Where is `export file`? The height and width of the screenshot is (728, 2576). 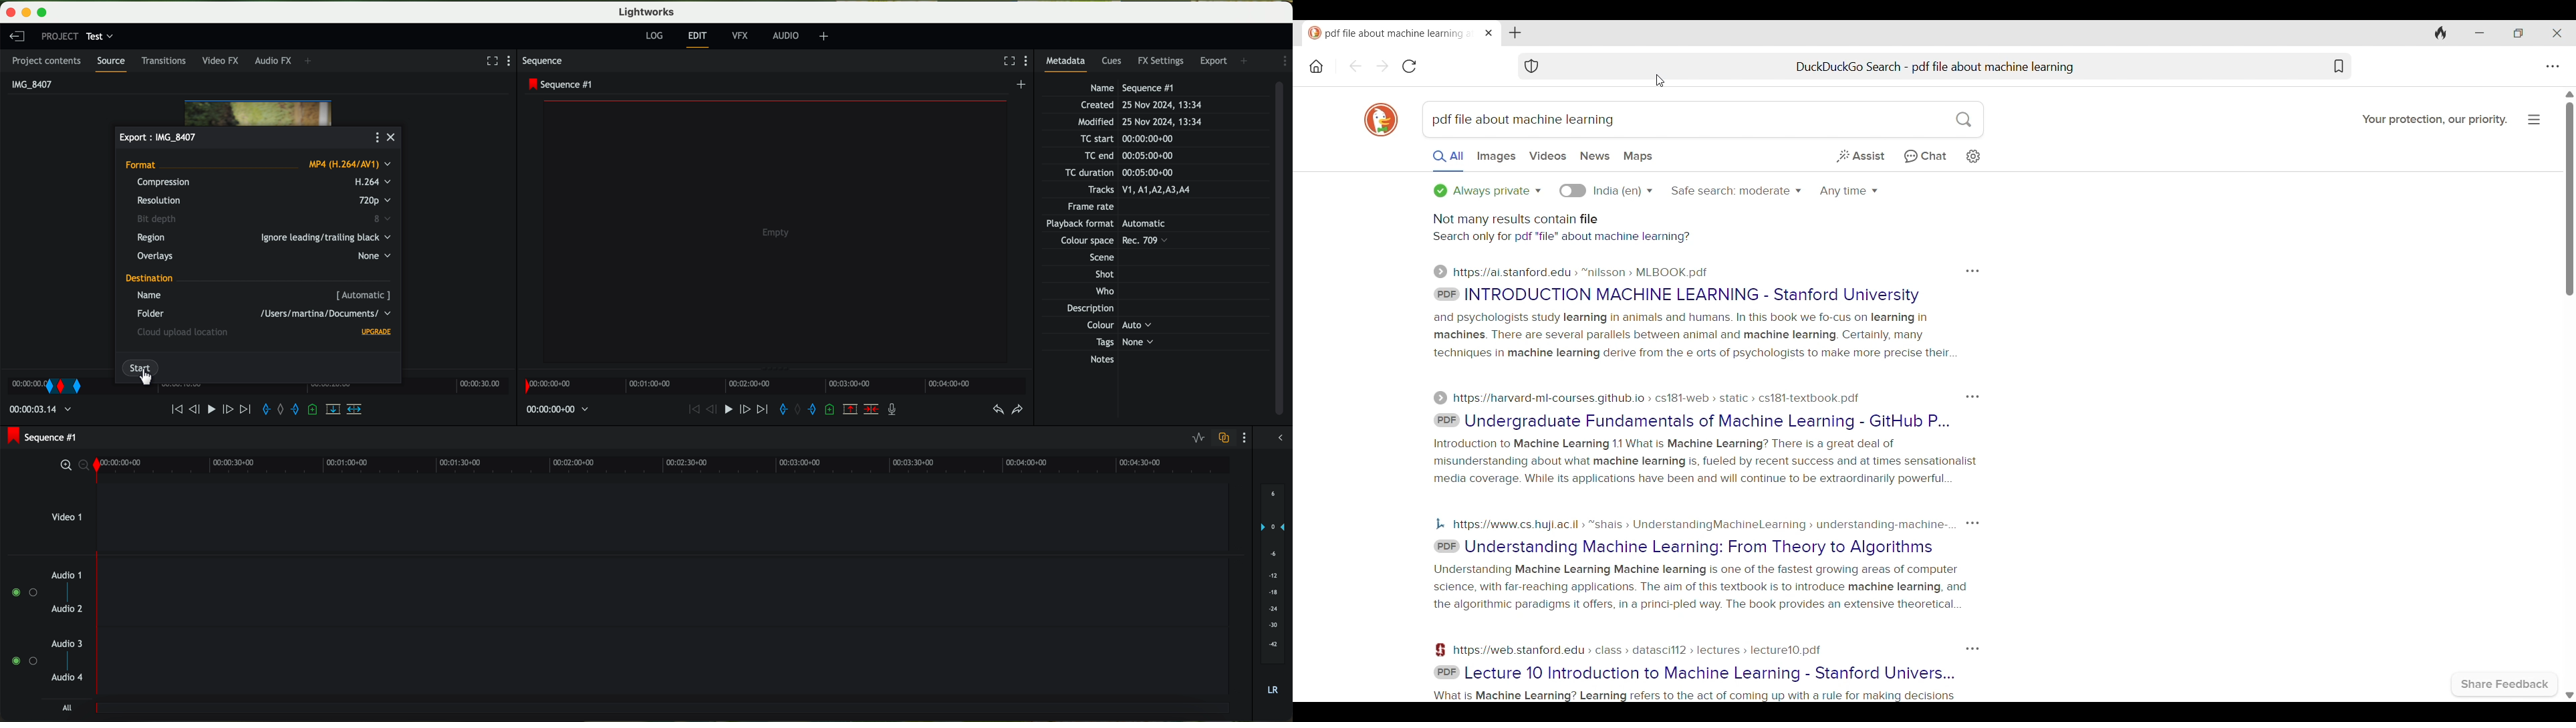
export file is located at coordinates (160, 136).